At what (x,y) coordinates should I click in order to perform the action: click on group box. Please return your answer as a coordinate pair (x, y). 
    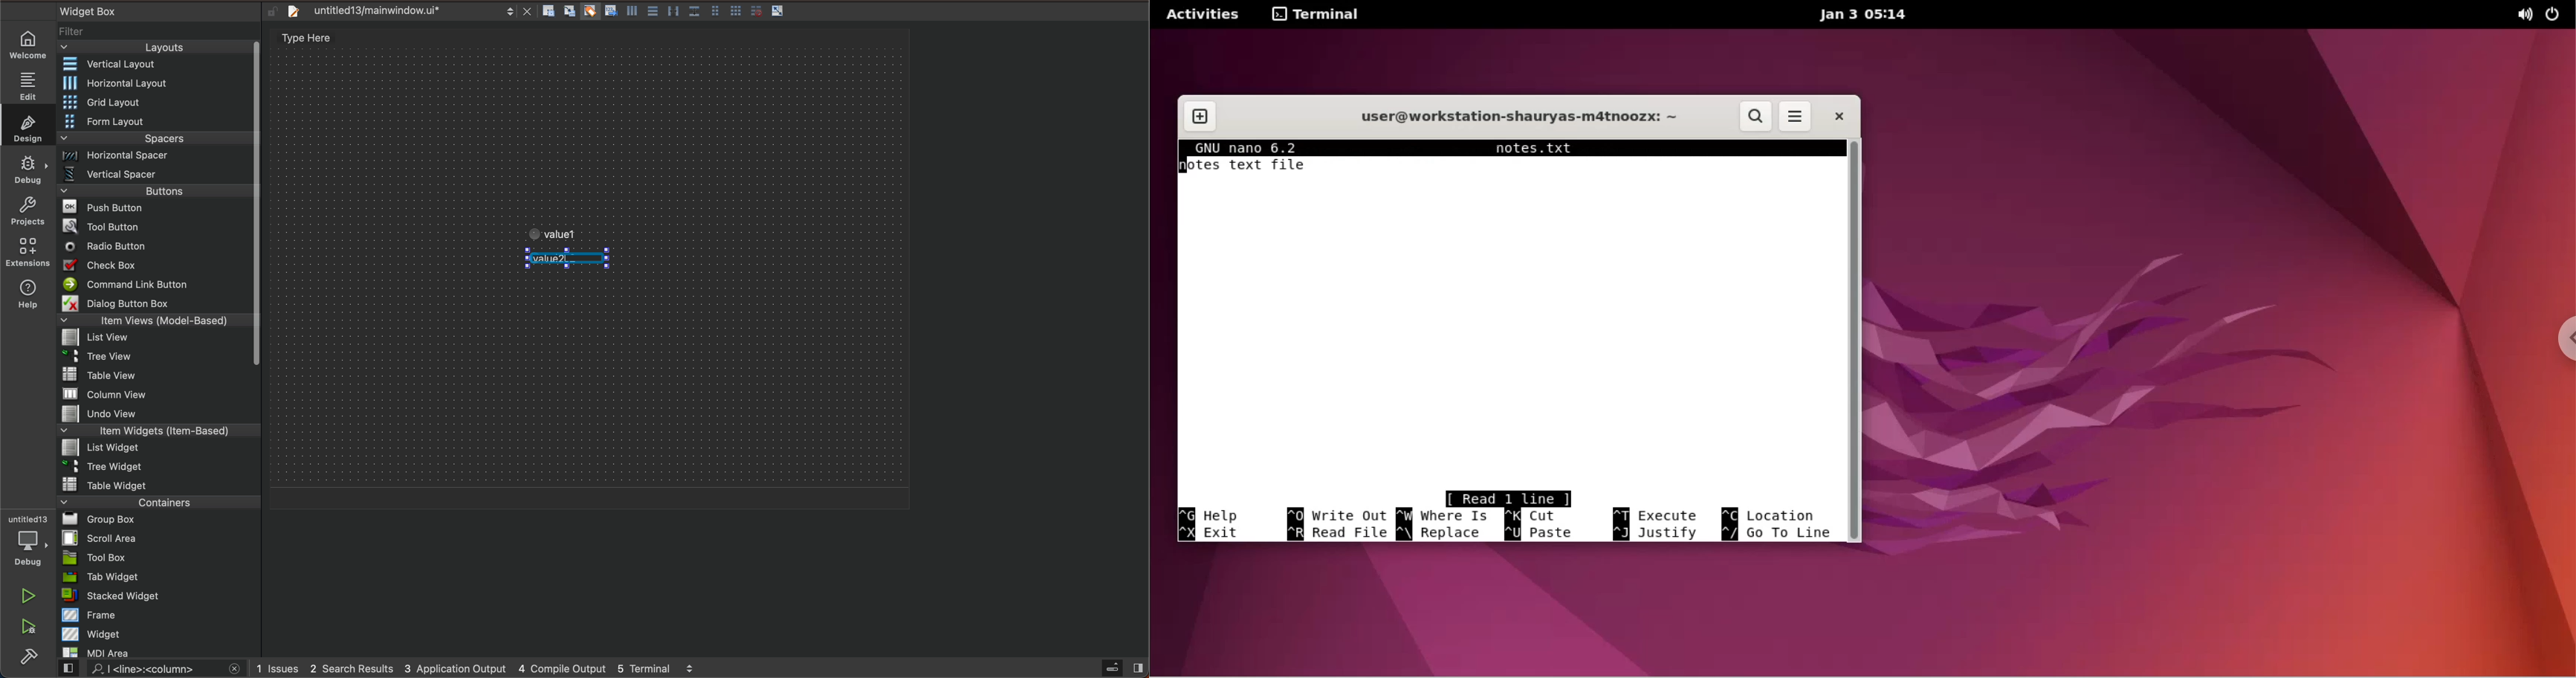
    Looking at the image, I should click on (159, 519).